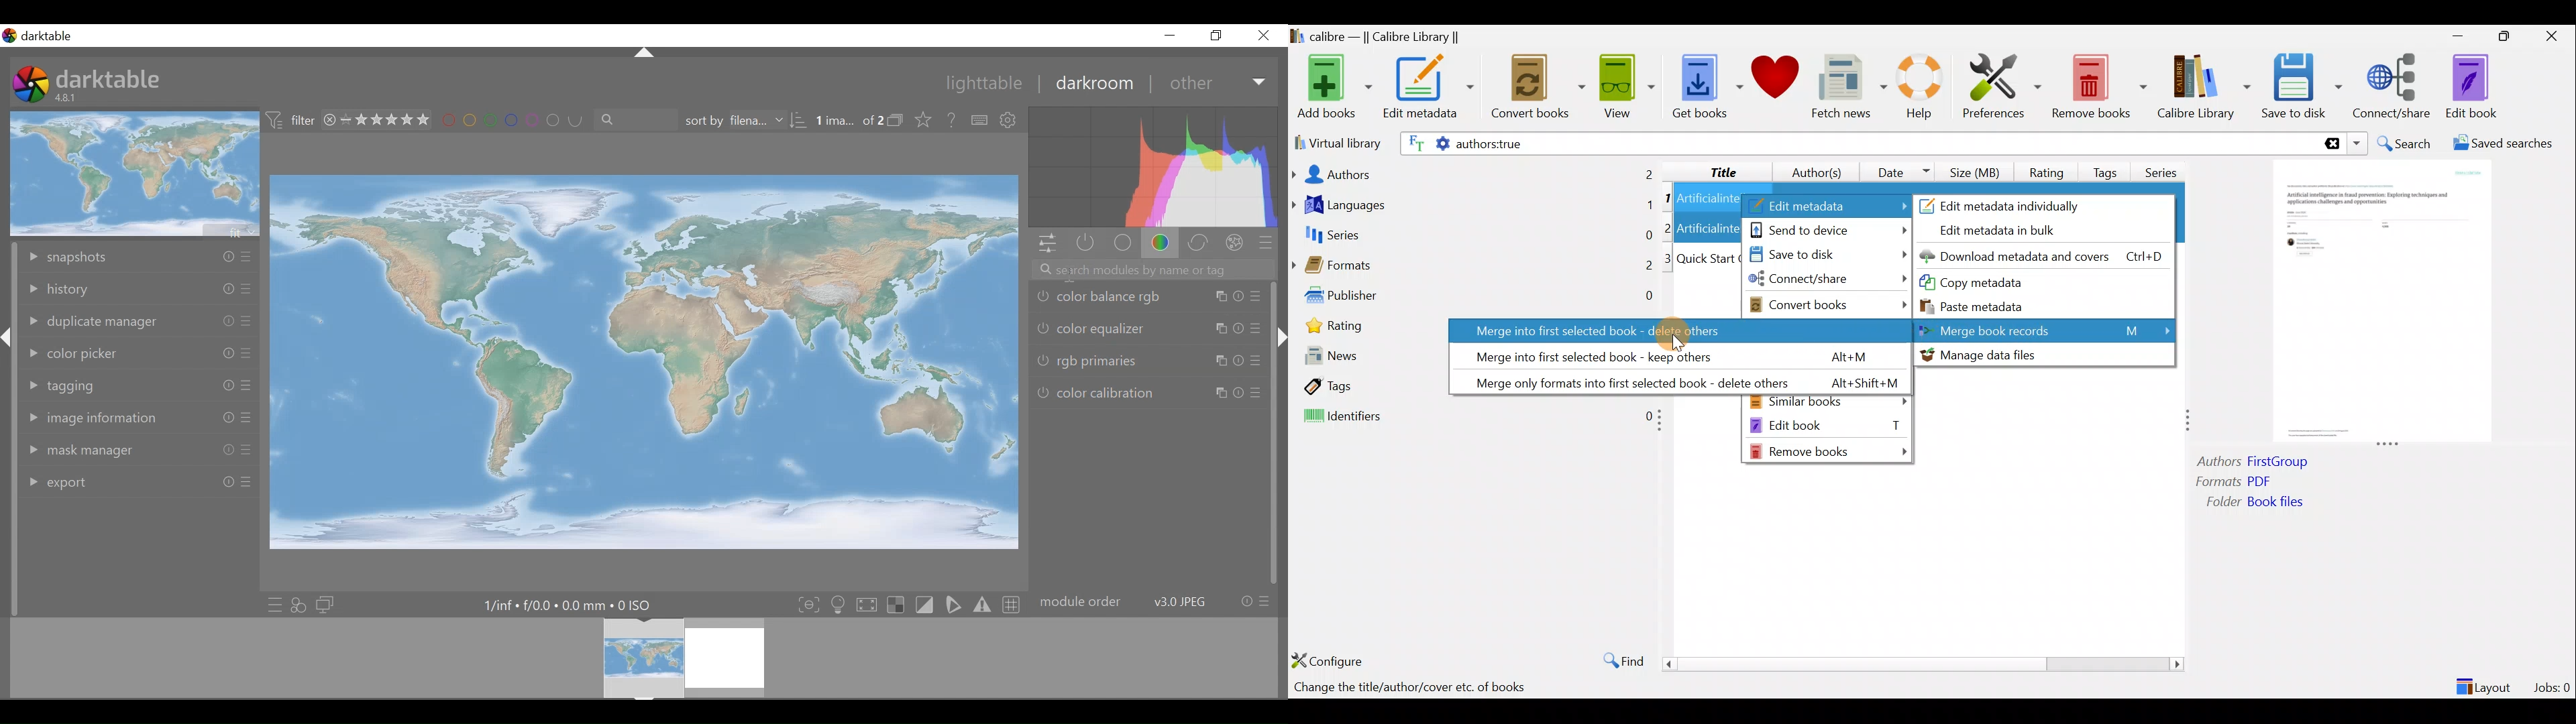 The width and height of the screenshot is (2576, 728). Describe the element at coordinates (1263, 34) in the screenshot. I see `Close` at that location.